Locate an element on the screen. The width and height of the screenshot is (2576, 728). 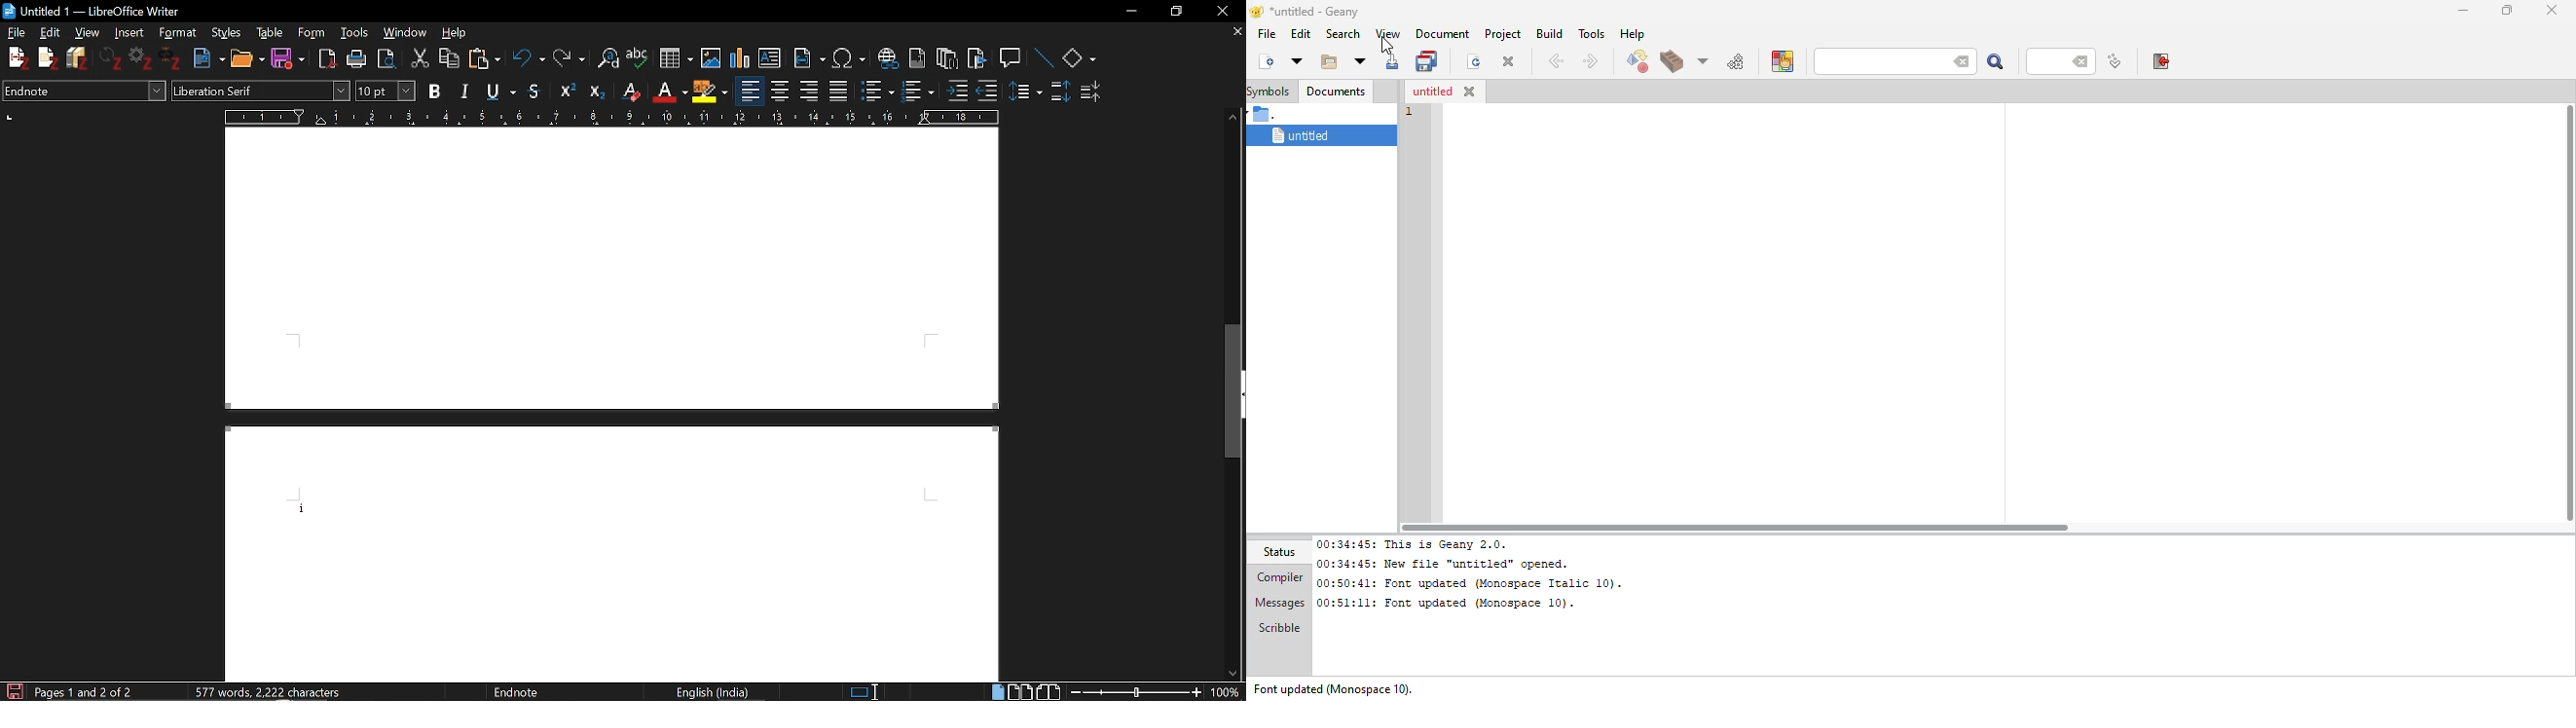
Toggle point preview is located at coordinates (387, 58).